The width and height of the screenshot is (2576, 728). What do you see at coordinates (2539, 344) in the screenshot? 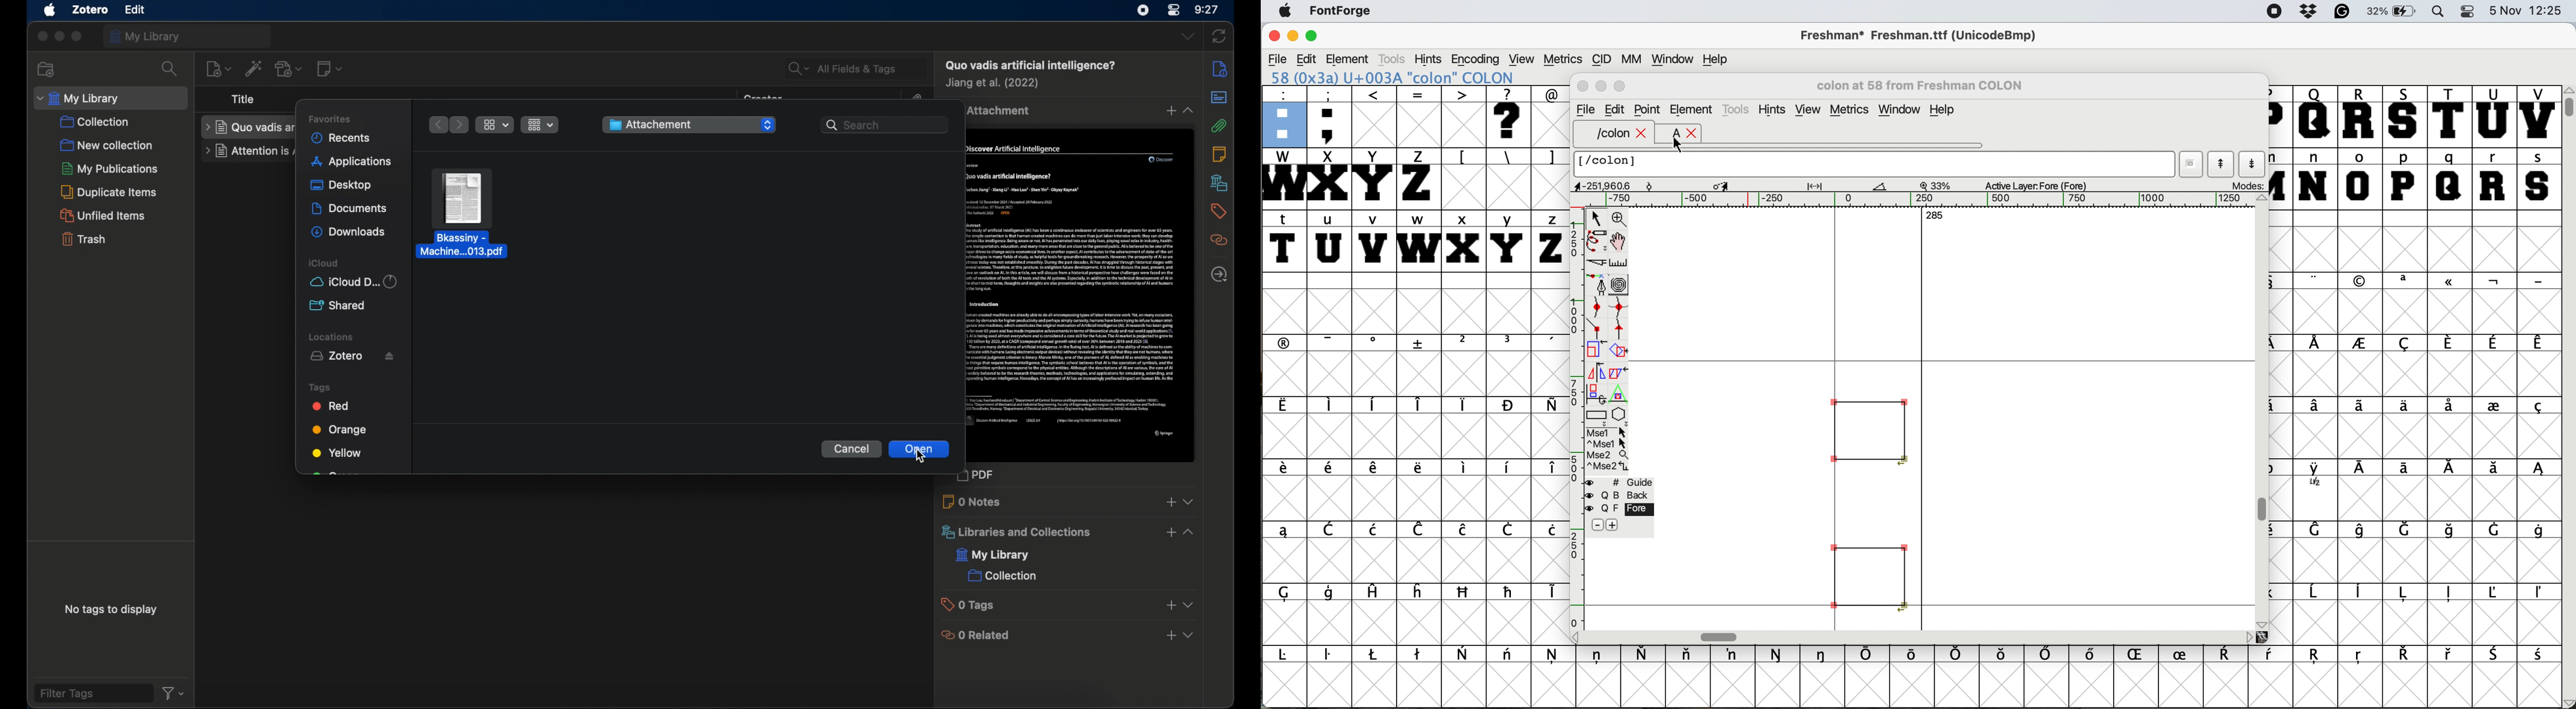
I see `symbol` at bounding box center [2539, 344].